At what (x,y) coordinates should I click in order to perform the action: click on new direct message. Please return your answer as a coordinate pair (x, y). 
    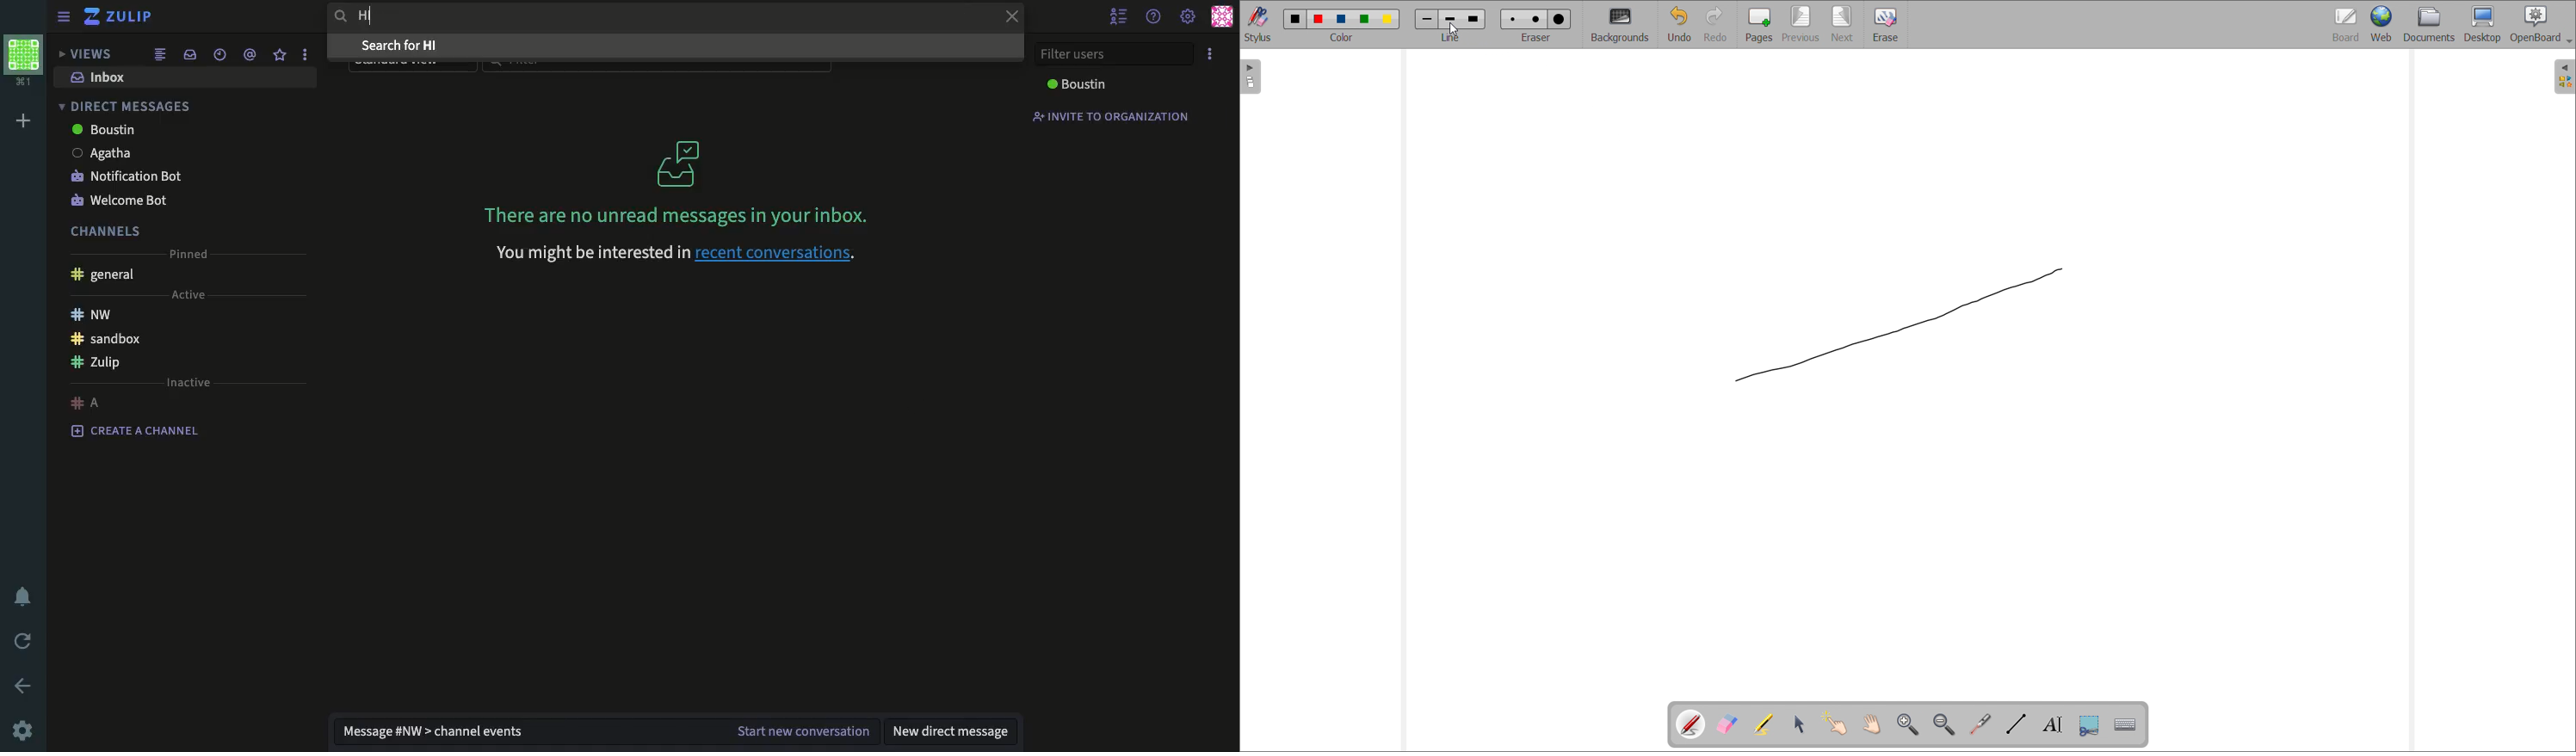
    Looking at the image, I should click on (954, 731).